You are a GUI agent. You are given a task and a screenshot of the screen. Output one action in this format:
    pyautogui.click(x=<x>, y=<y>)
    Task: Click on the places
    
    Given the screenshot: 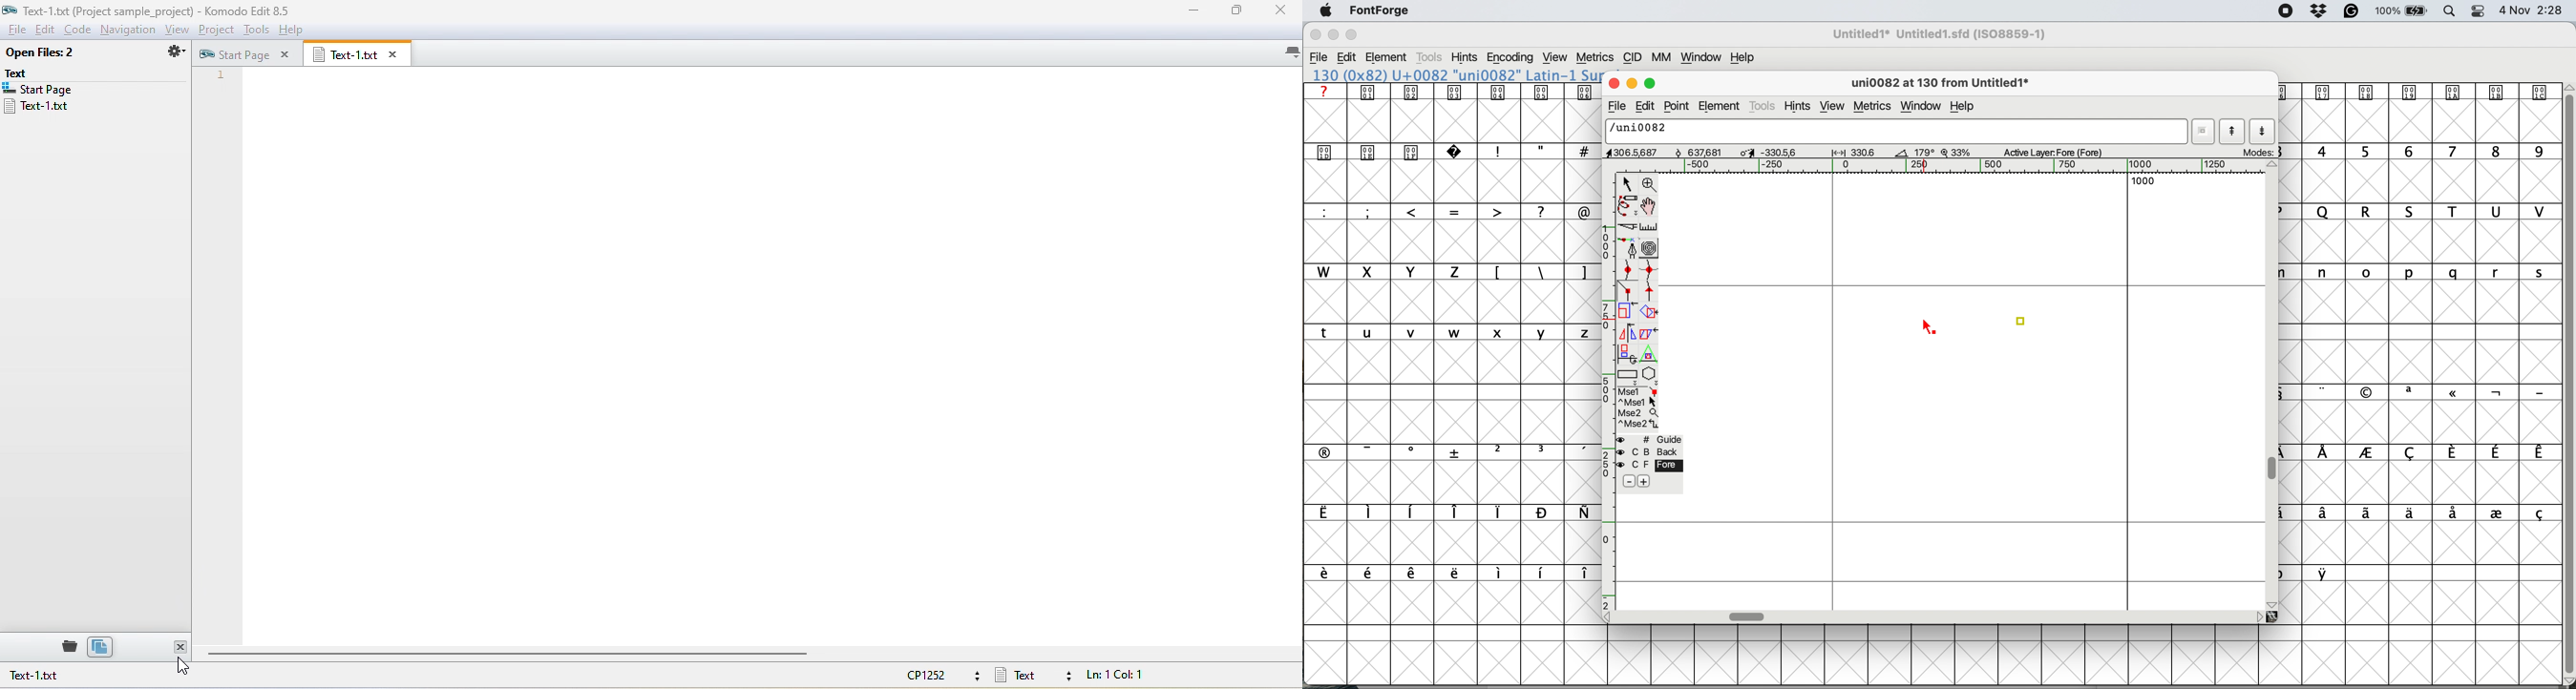 What is the action you would take?
    pyautogui.click(x=69, y=648)
    